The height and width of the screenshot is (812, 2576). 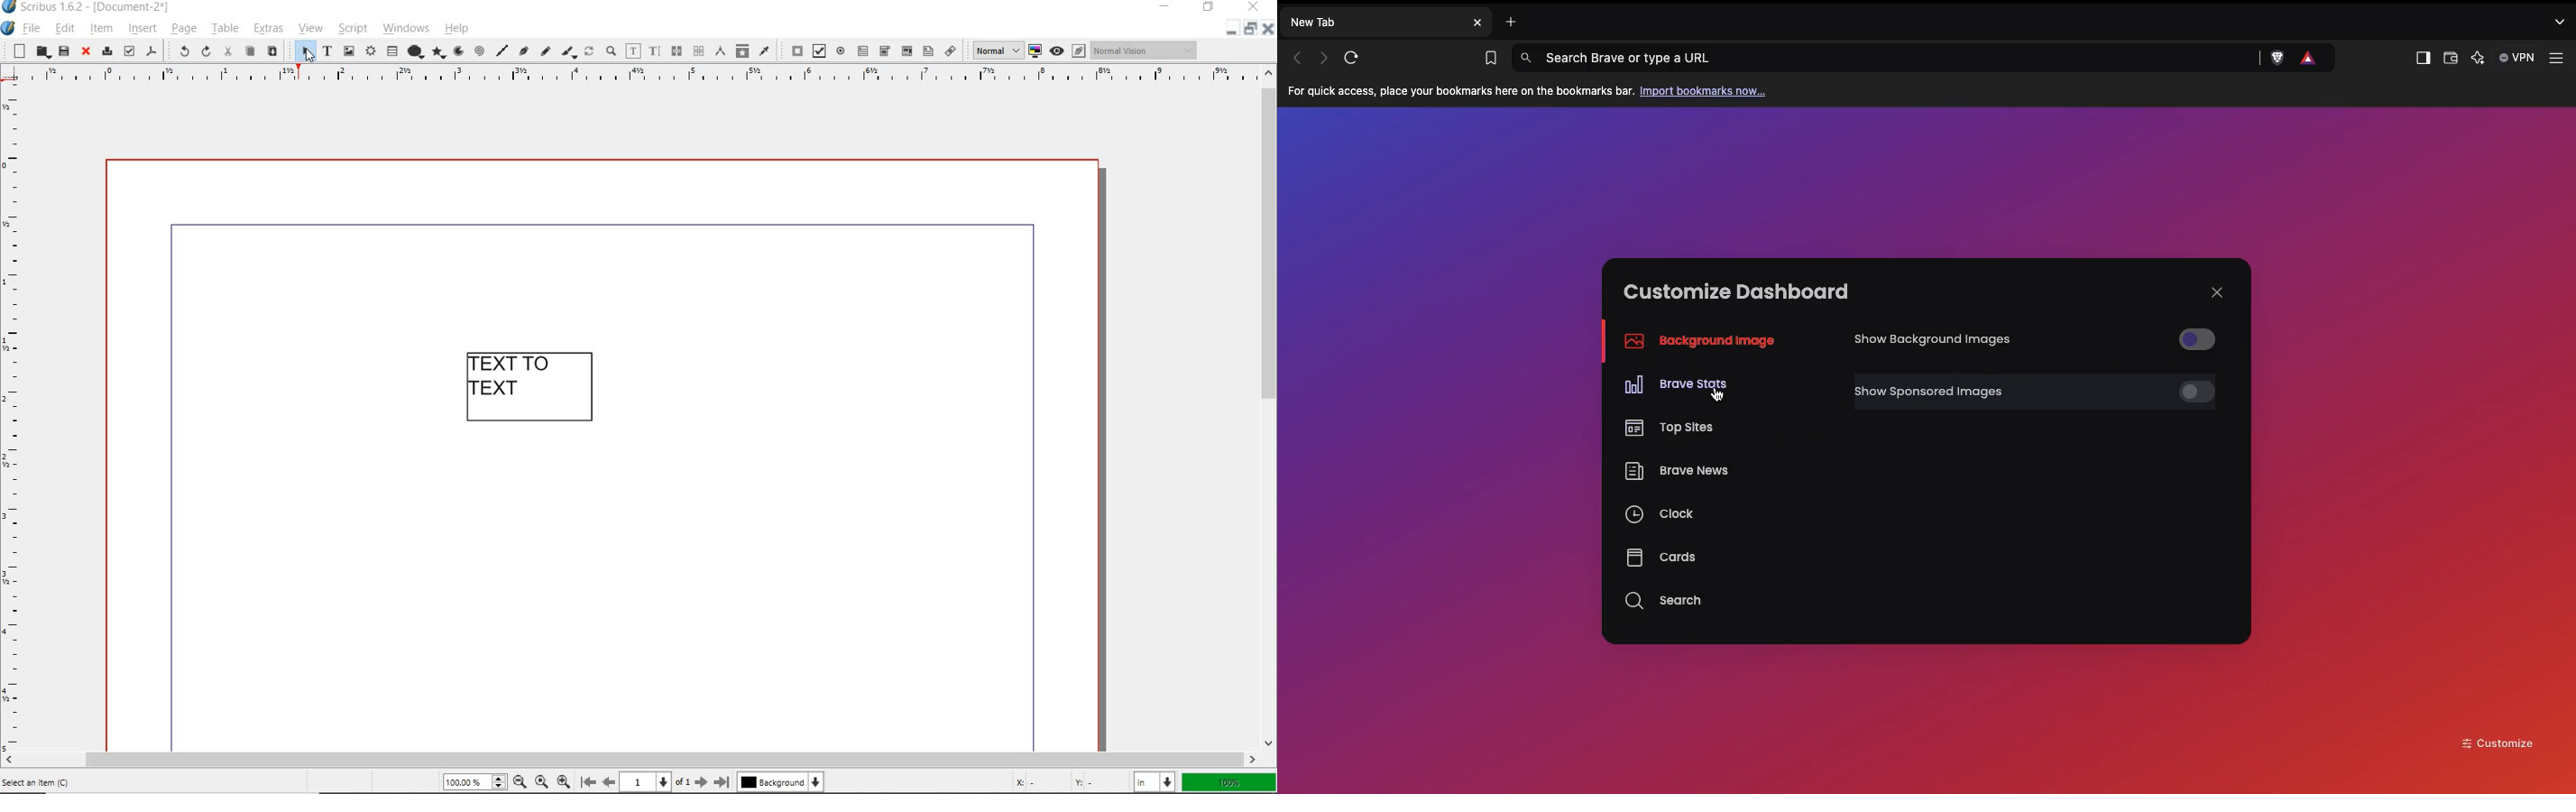 What do you see at coordinates (406, 29) in the screenshot?
I see `windows` at bounding box center [406, 29].